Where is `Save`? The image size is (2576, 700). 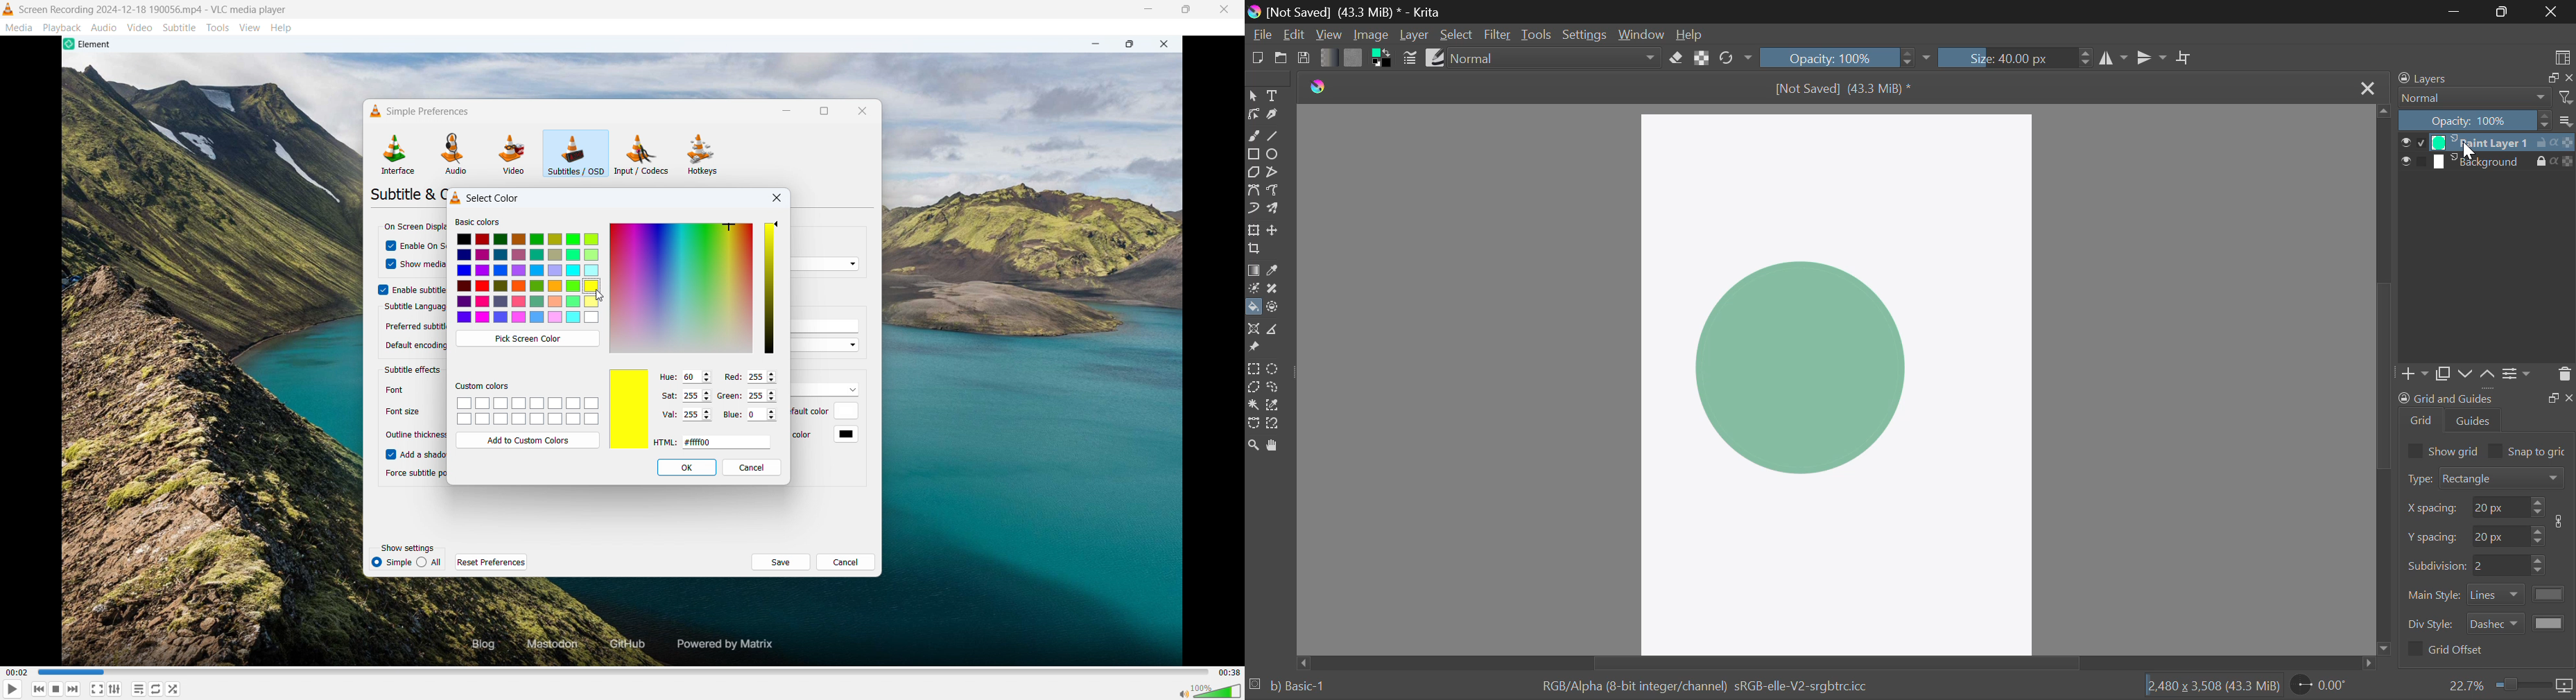 Save is located at coordinates (1304, 60).